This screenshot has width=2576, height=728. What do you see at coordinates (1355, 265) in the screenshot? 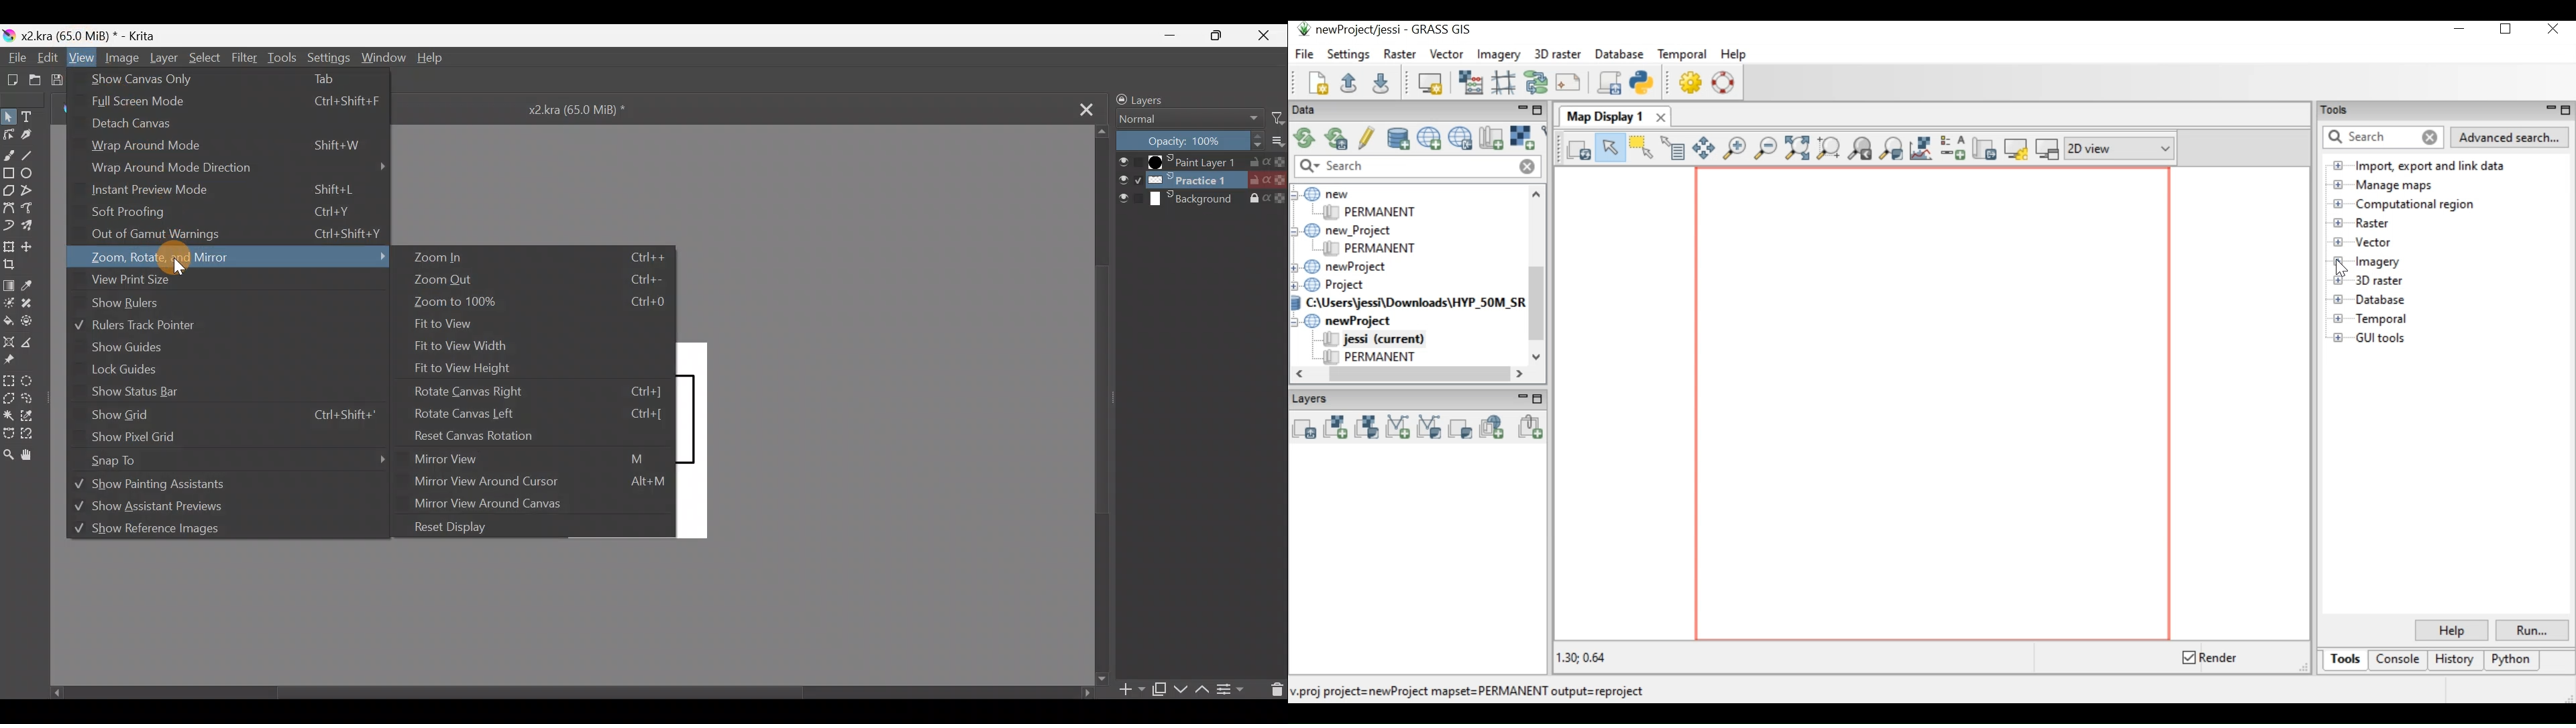
I see `newProject` at bounding box center [1355, 265].